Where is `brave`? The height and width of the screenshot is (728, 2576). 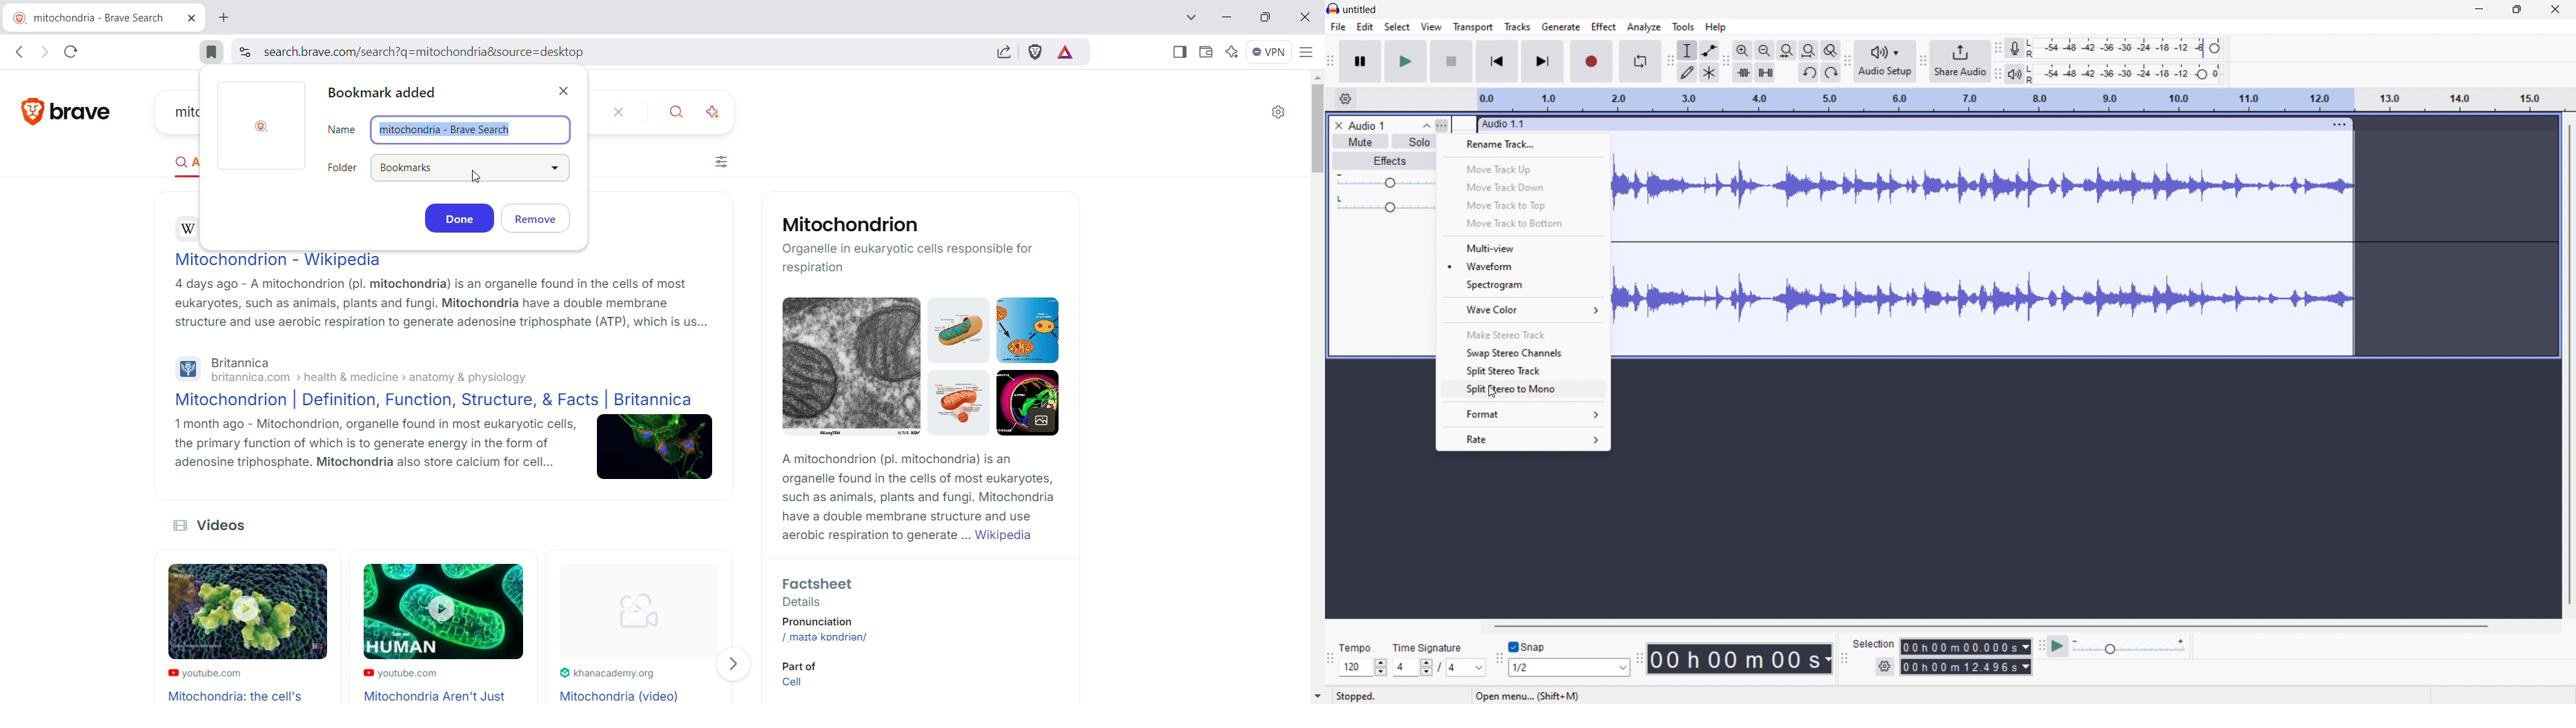 brave is located at coordinates (83, 108).